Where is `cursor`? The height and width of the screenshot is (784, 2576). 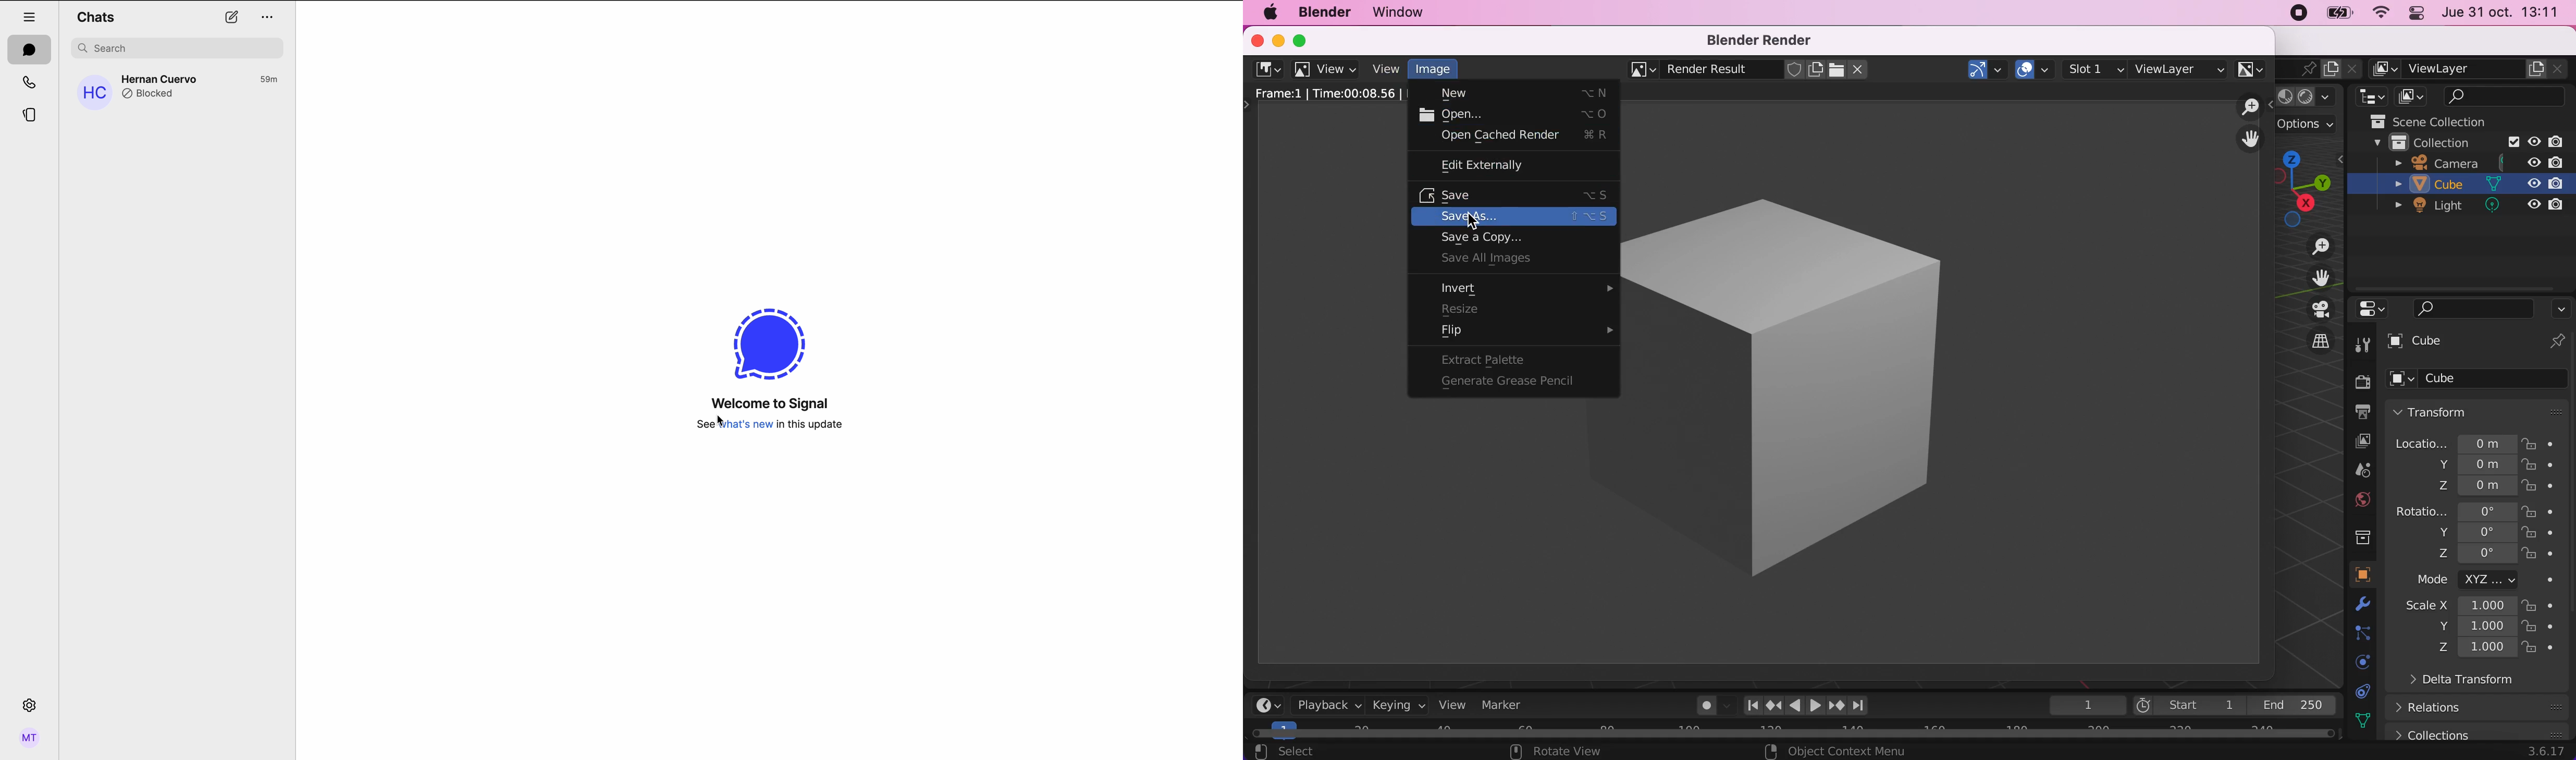 cursor is located at coordinates (1475, 224).